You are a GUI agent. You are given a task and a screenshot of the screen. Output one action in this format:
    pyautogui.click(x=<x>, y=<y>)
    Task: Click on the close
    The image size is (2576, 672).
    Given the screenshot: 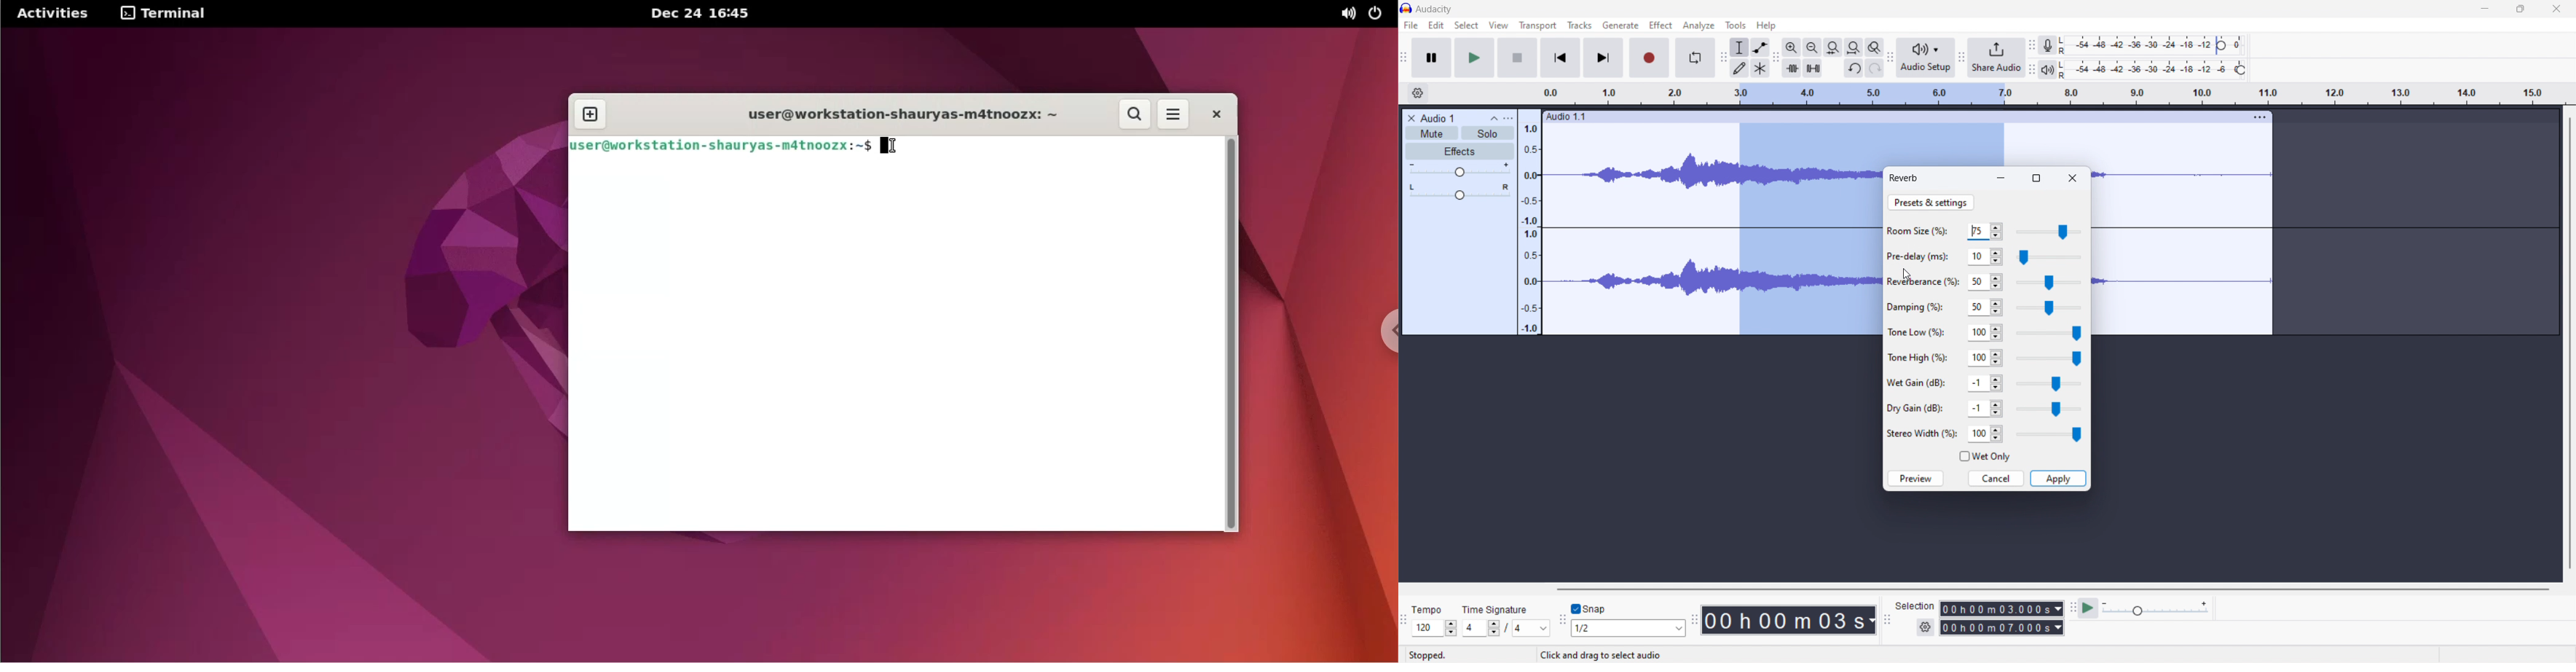 What is the action you would take?
    pyautogui.click(x=2558, y=9)
    